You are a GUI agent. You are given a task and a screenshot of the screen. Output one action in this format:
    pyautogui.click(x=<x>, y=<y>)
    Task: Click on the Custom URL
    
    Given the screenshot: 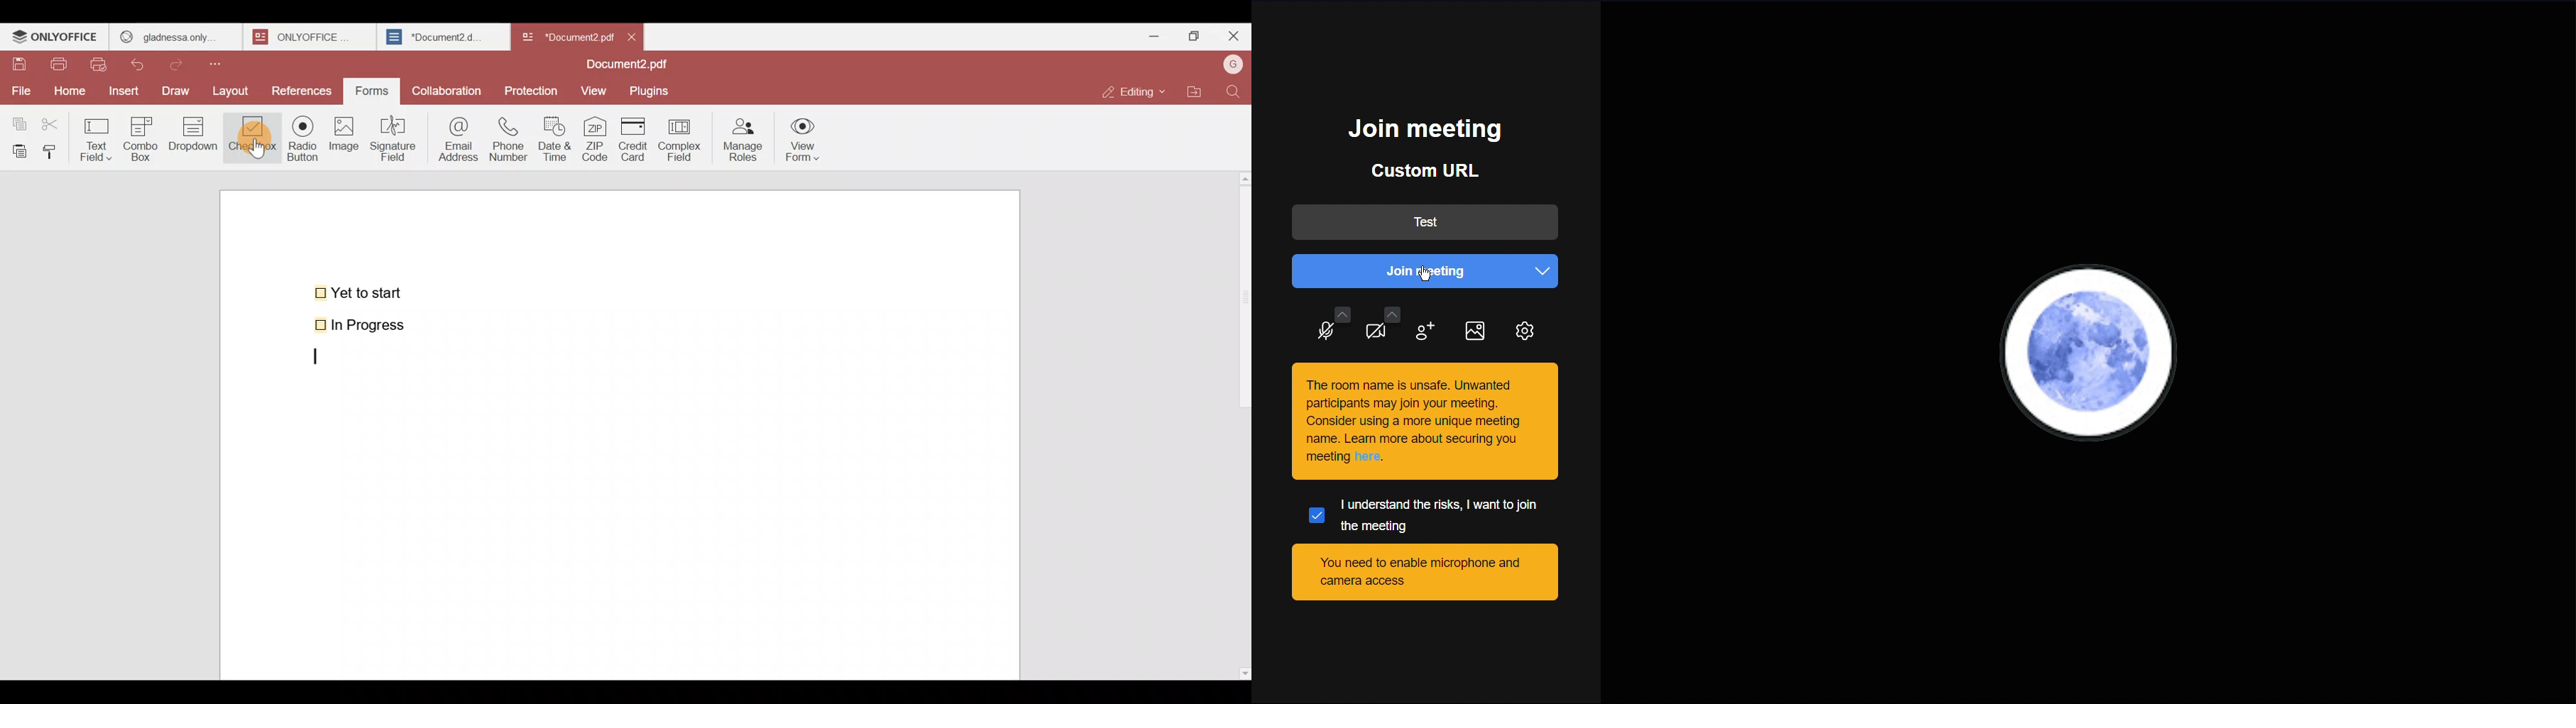 What is the action you would take?
    pyautogui.click(x=1427, y=170)
    